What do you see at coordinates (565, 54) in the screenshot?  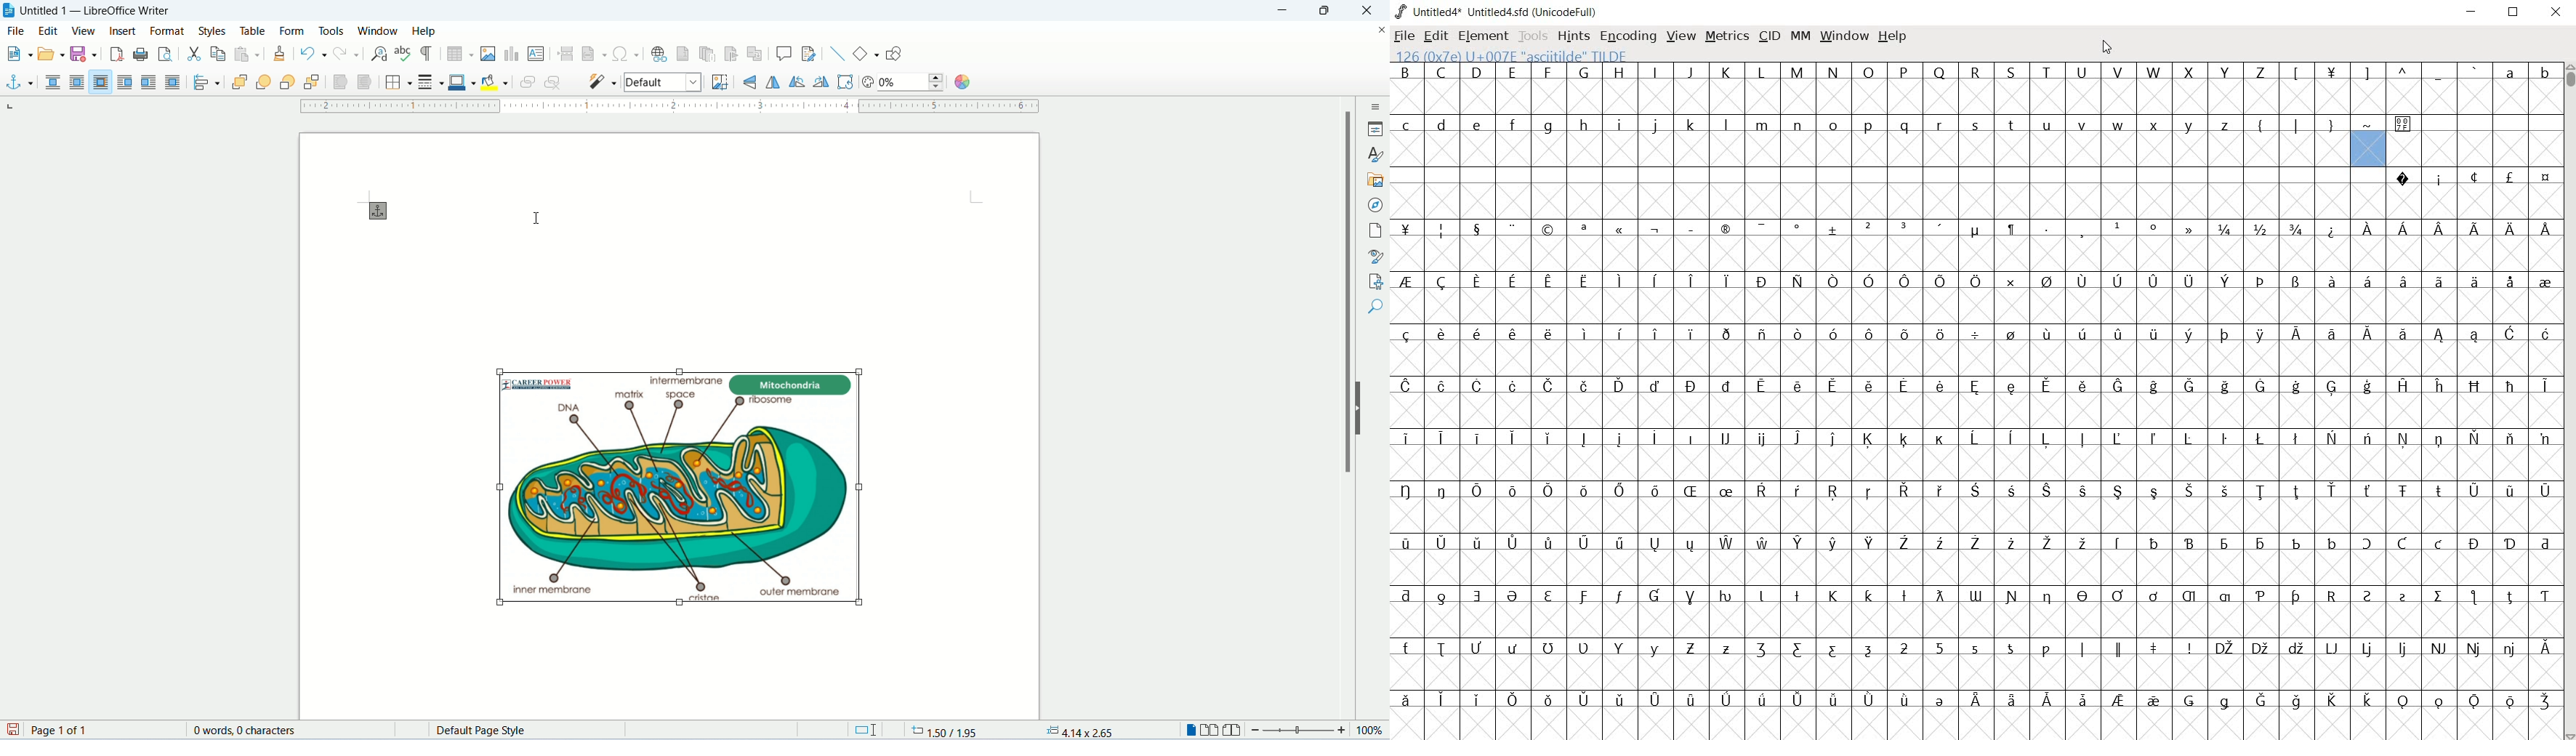 I see `insert page break` at bounding box center [565, 54].